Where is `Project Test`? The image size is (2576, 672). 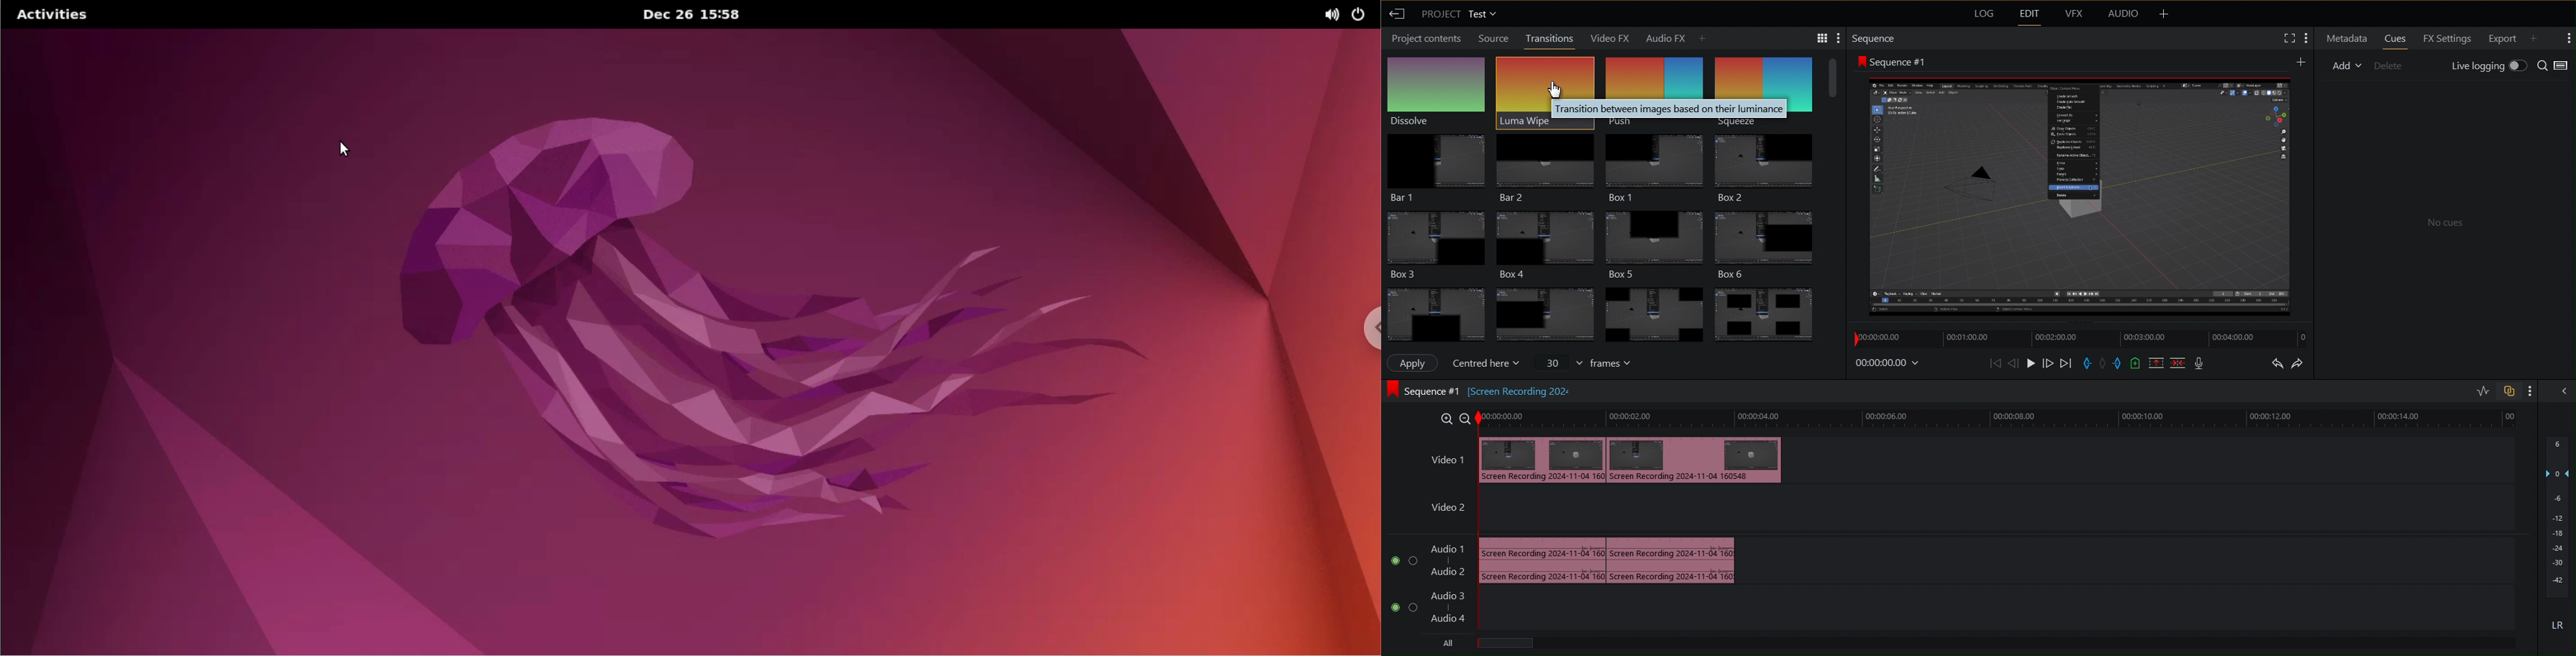
Project Test is located at coordinates (1460, 15).